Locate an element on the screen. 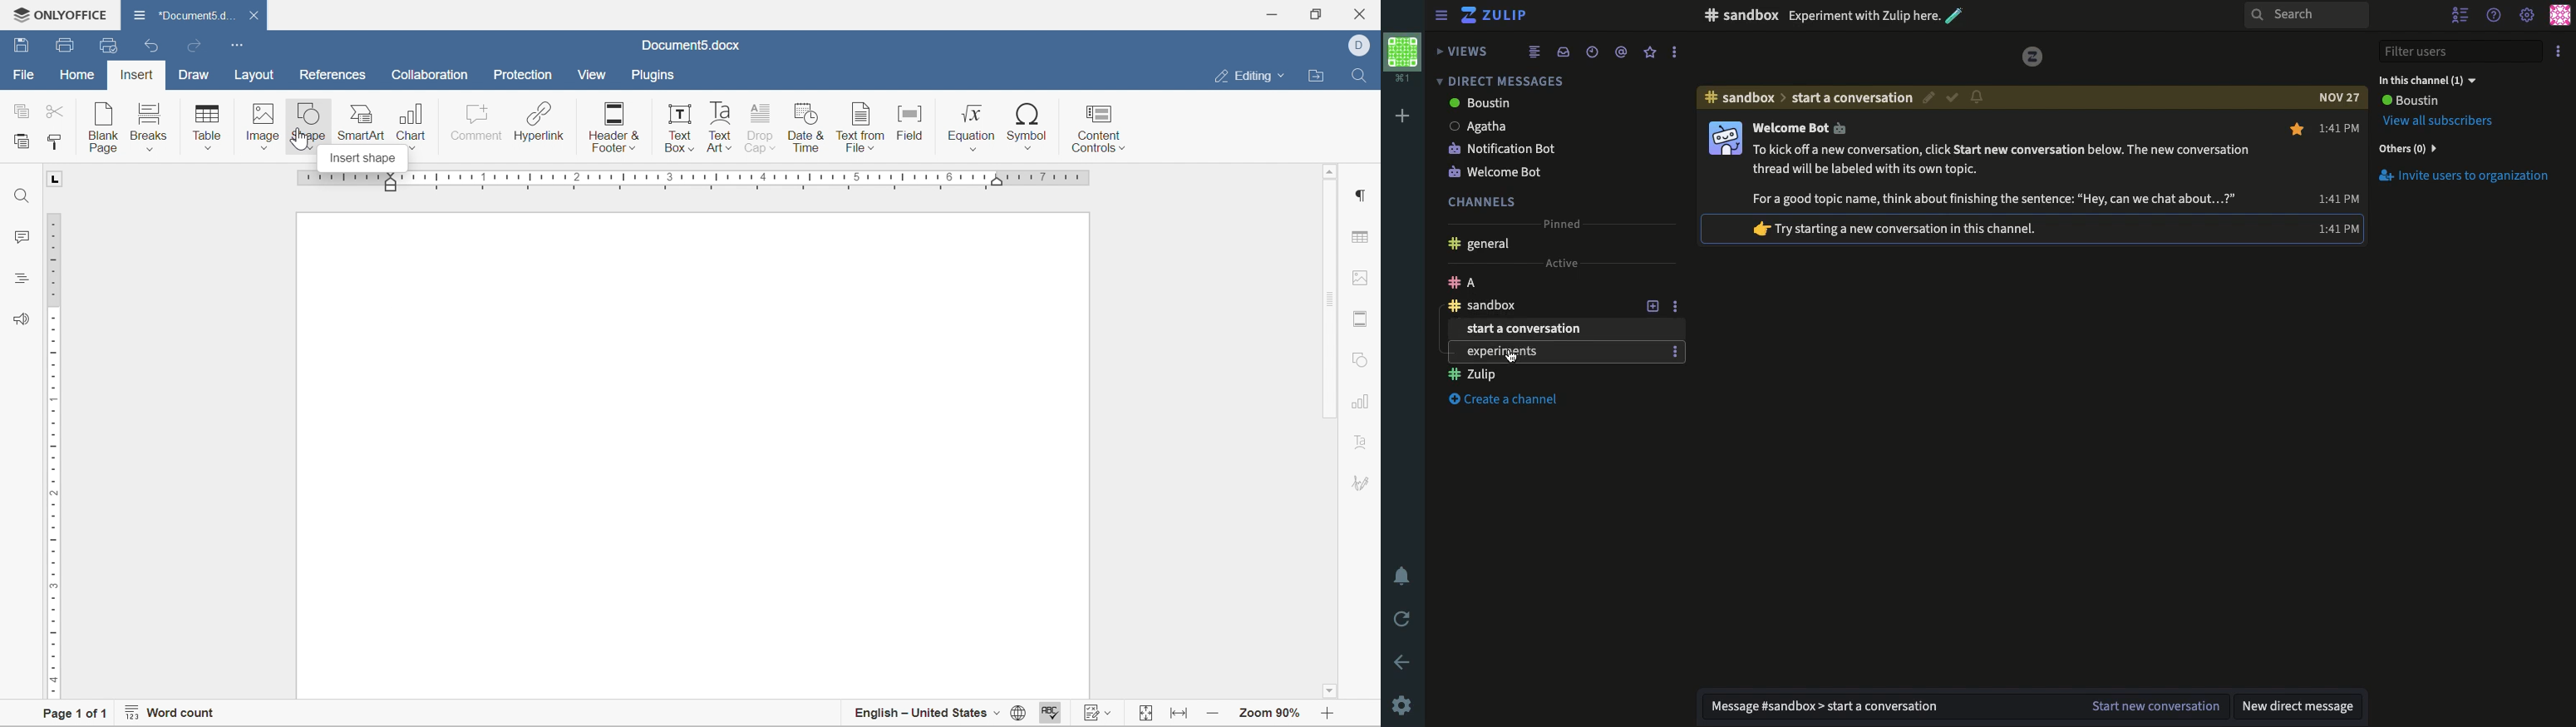 The width and height of the screenshot is (2576, 728). cursor  is located at coordinates (302, 143).